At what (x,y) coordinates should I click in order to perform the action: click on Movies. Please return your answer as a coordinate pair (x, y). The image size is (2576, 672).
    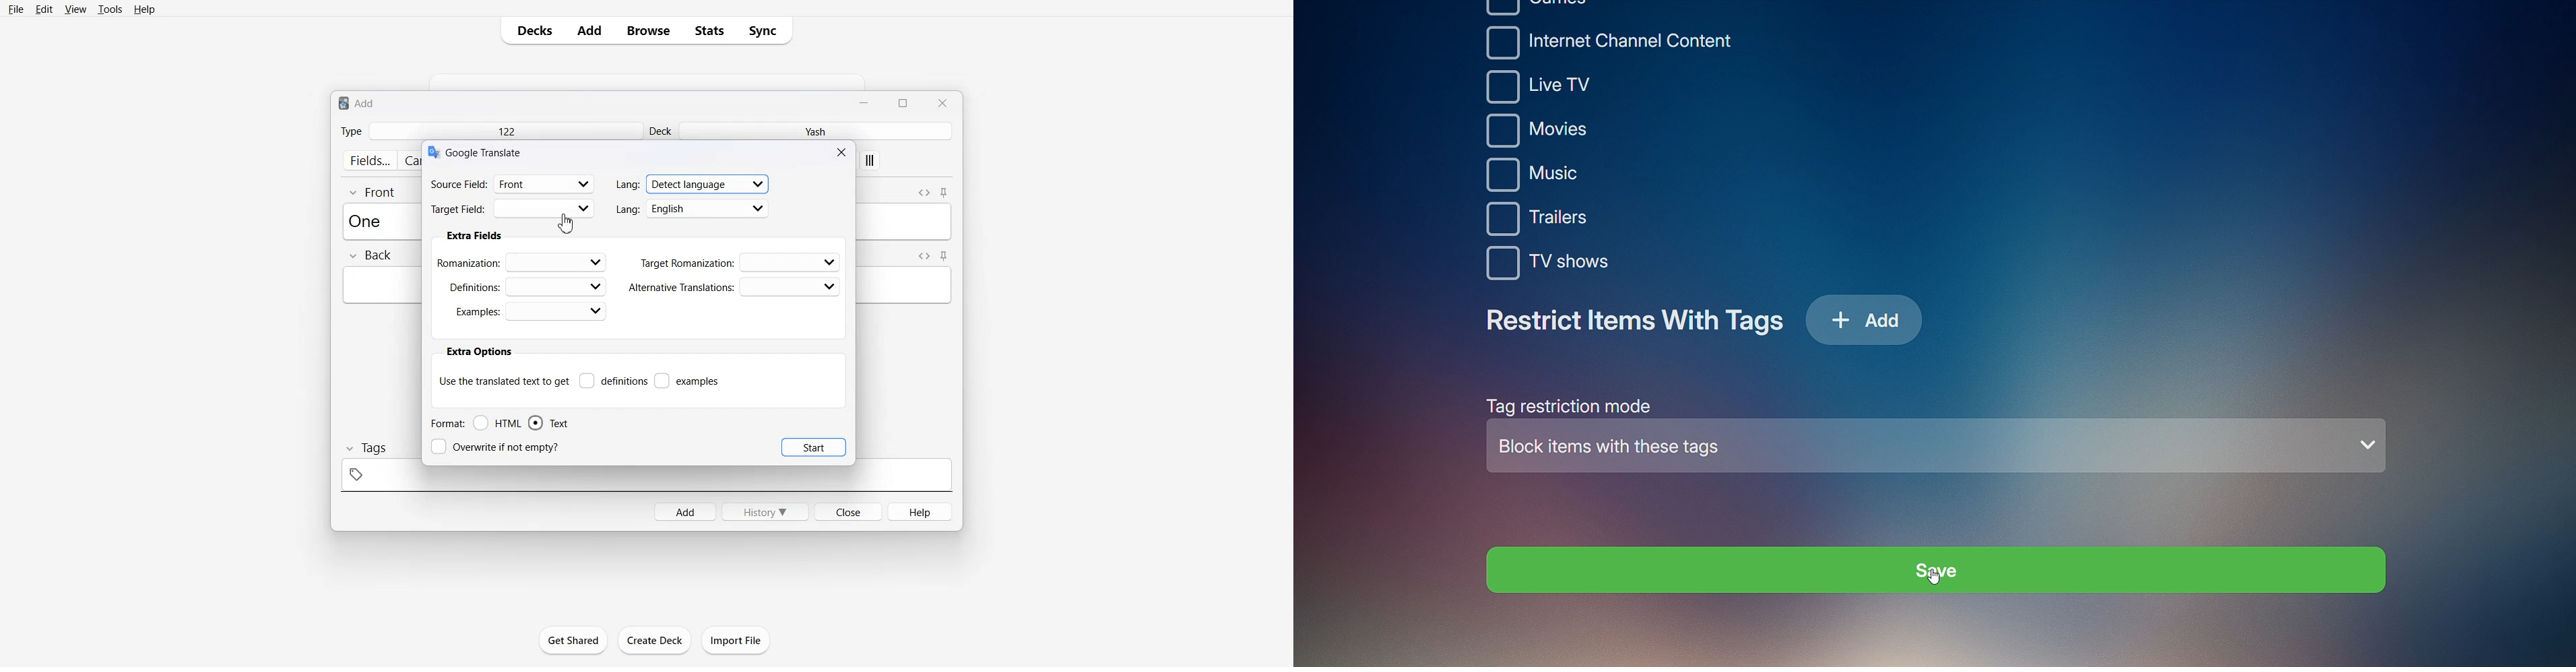
    Looking at the image, I should click on (1570, 133).